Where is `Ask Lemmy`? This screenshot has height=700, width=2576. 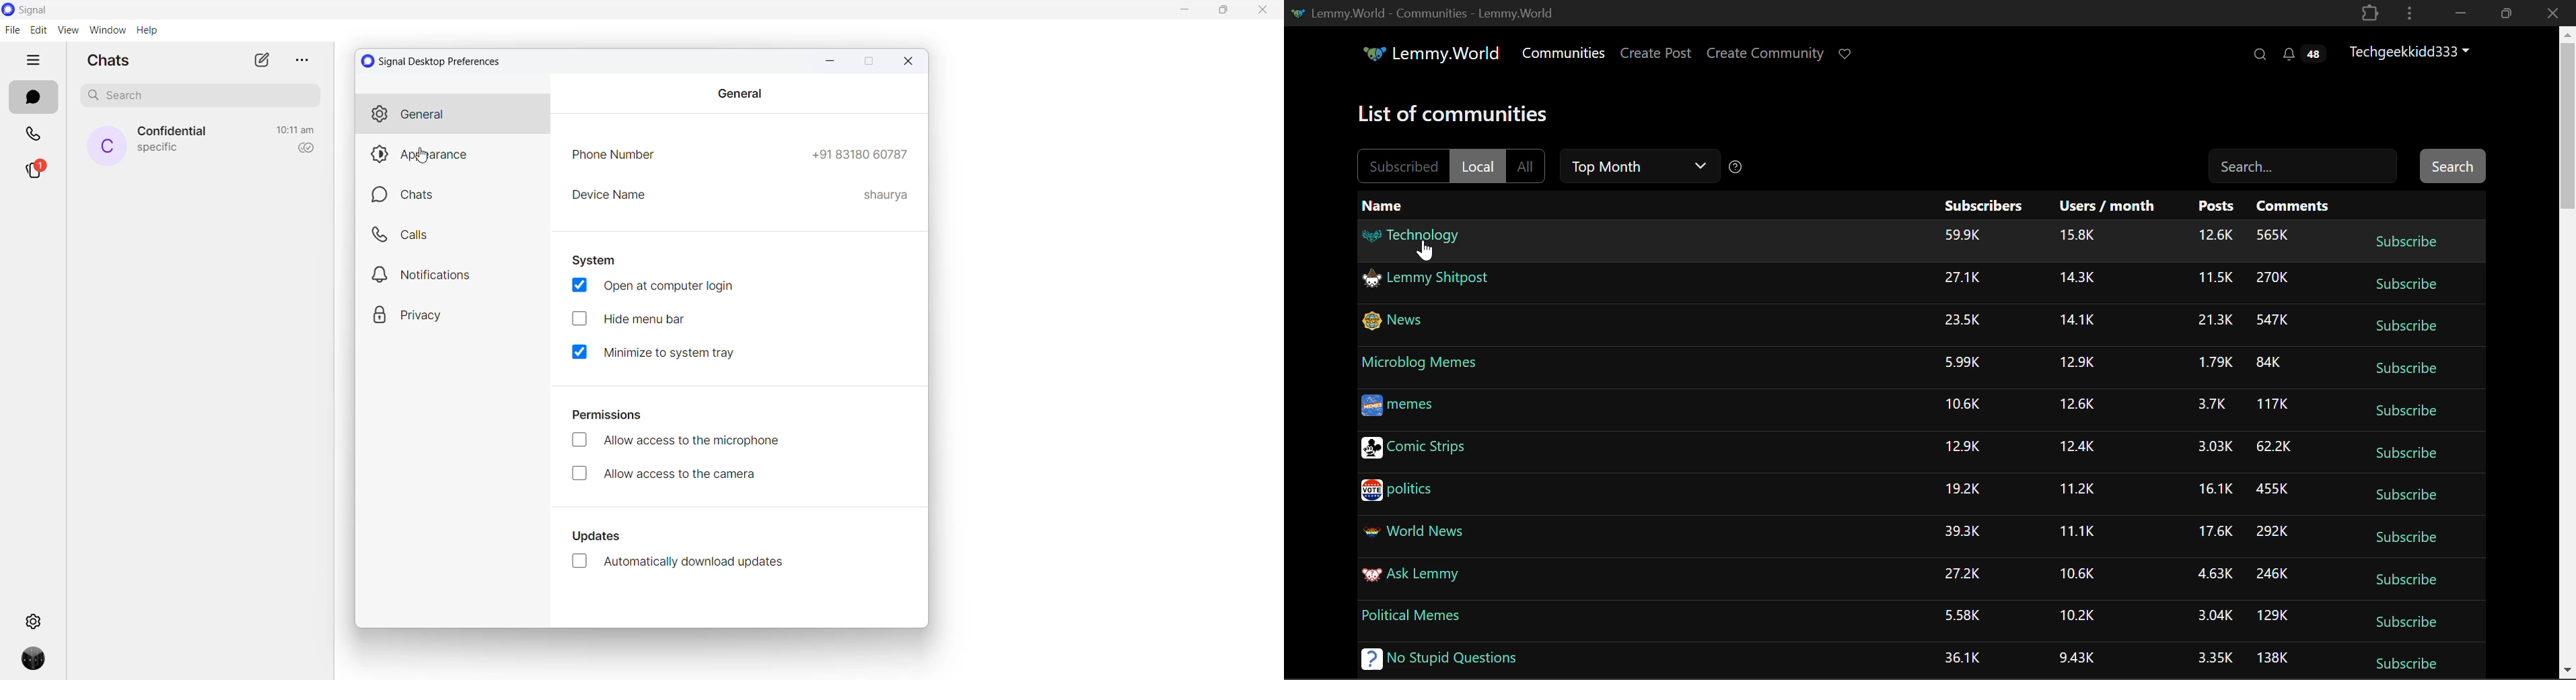
Ask Lemmy is located at coordinates (1409, 578).